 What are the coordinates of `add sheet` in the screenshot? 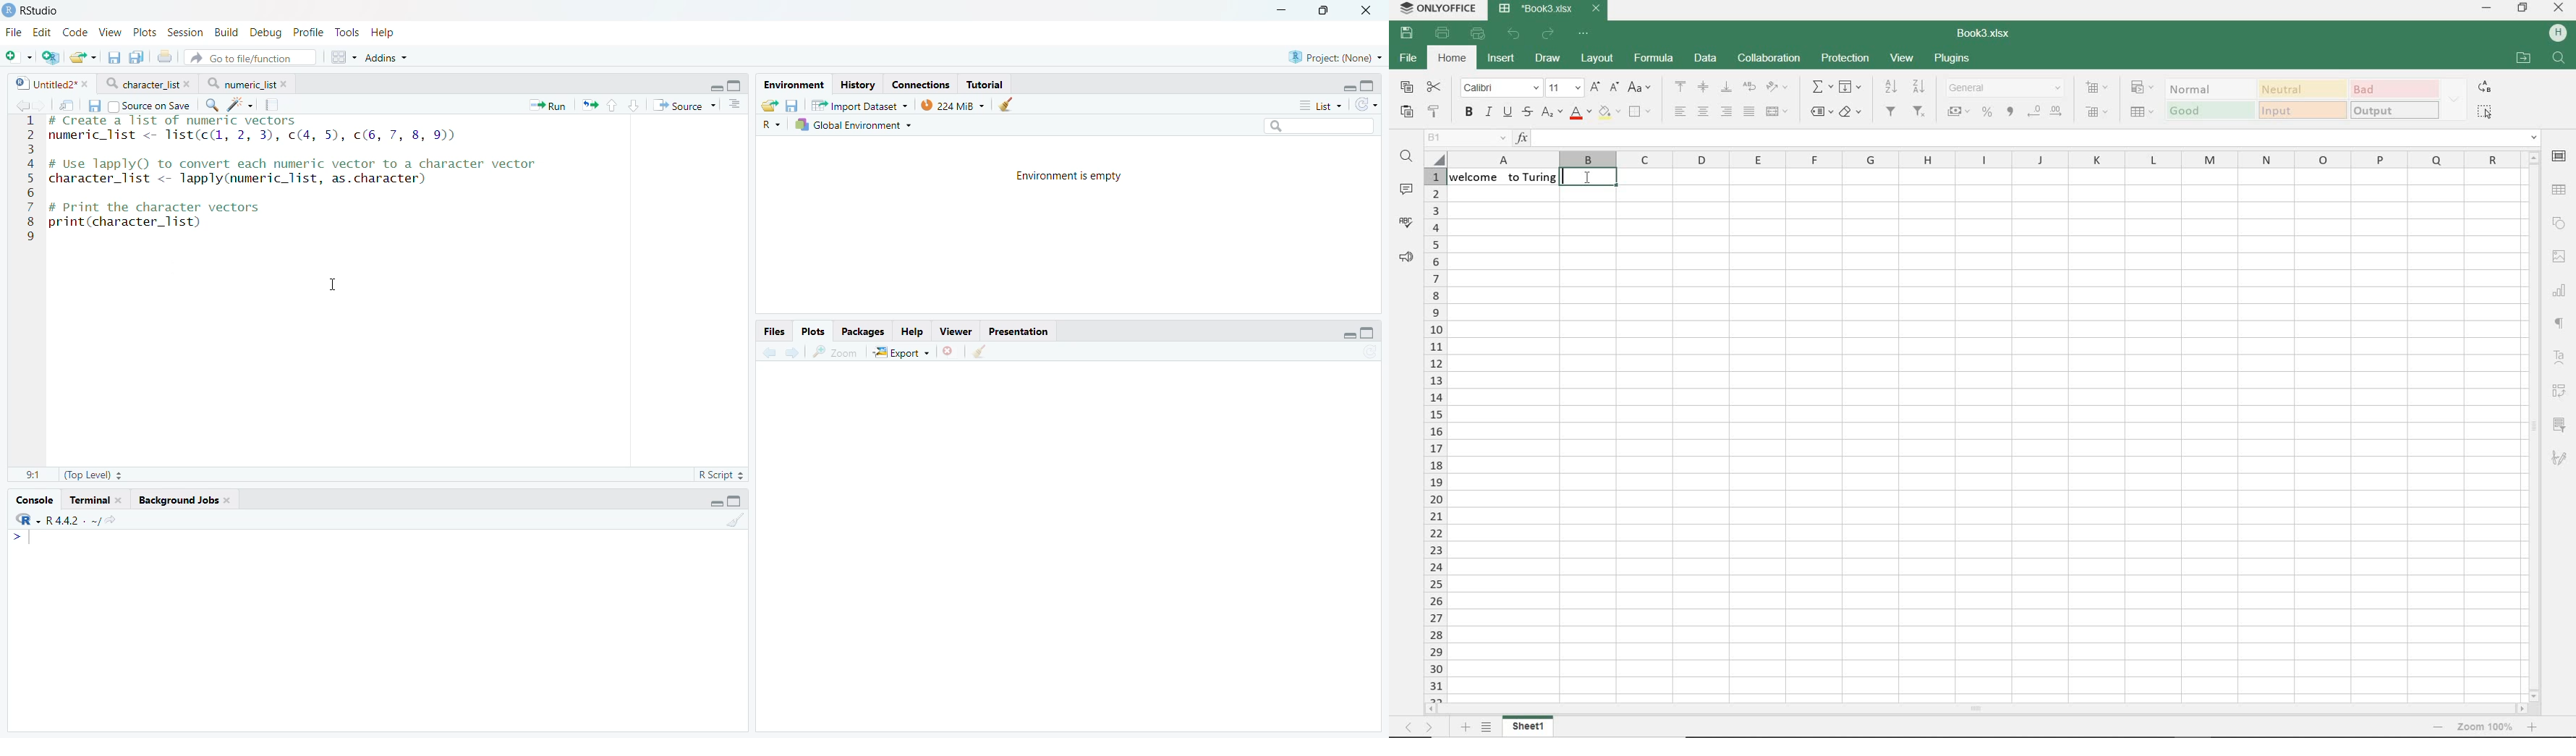 It's located at (1467, 727).